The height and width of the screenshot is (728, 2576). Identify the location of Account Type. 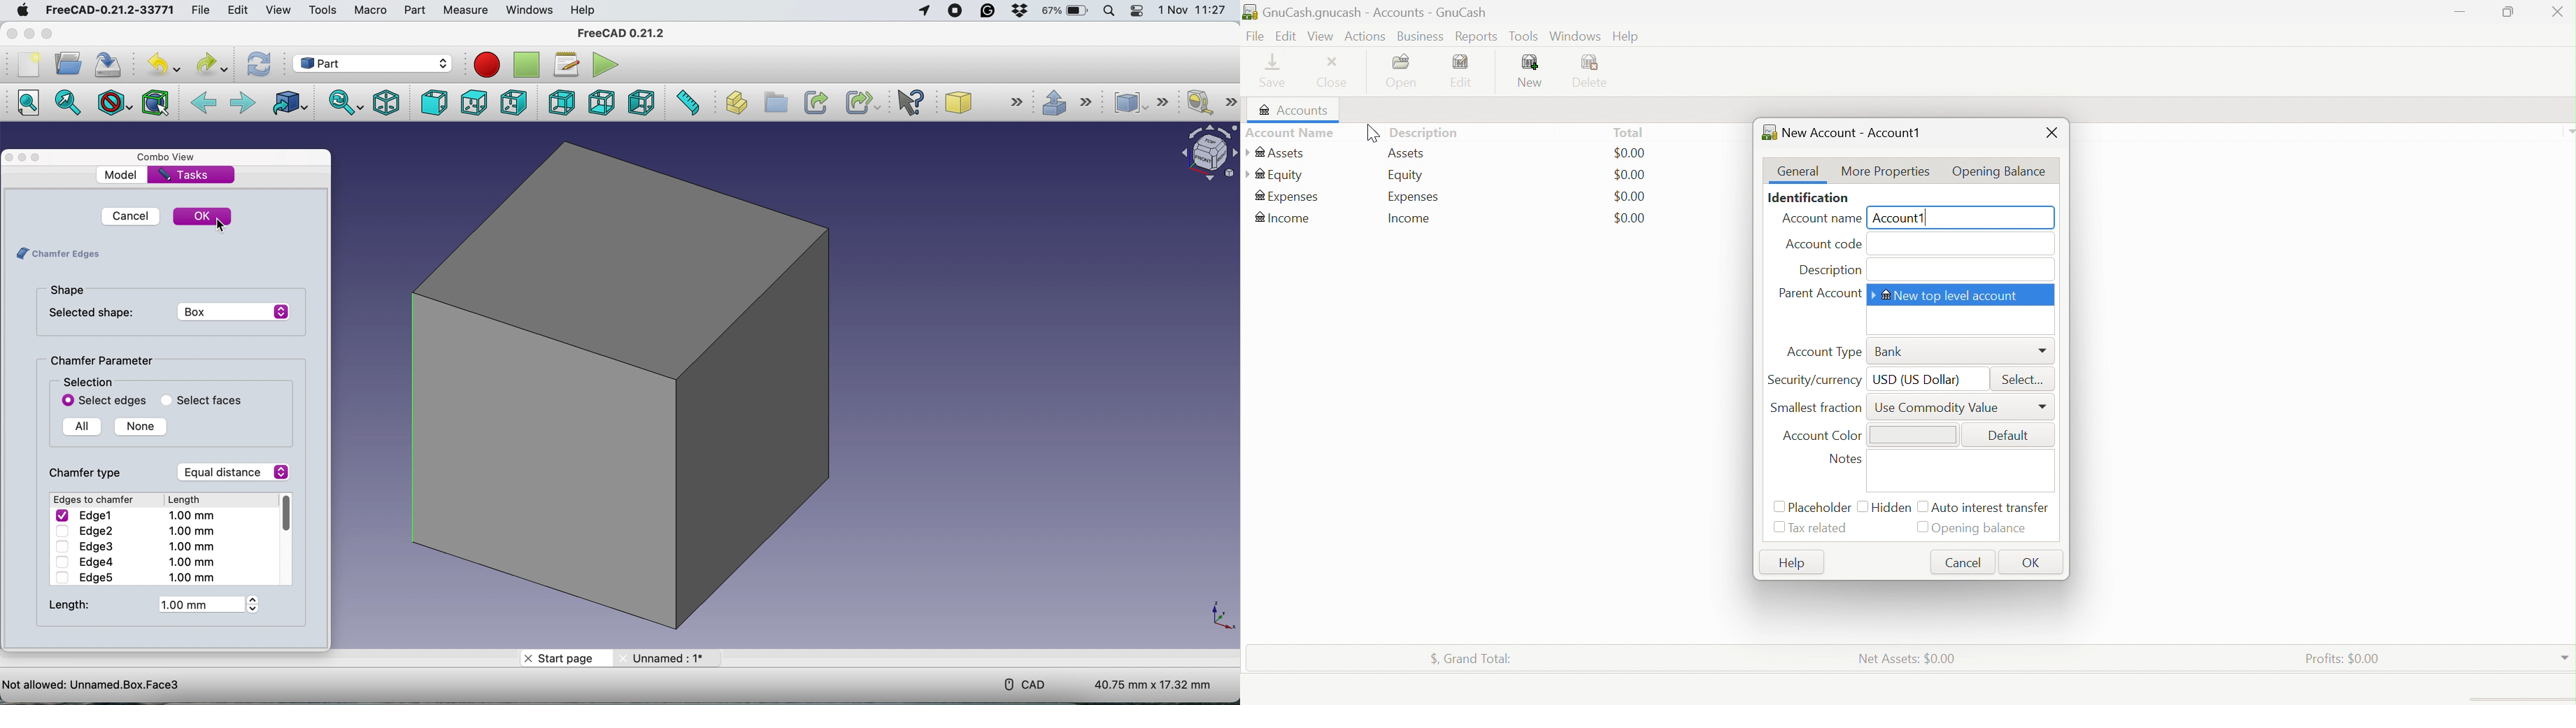
(1824, 352).